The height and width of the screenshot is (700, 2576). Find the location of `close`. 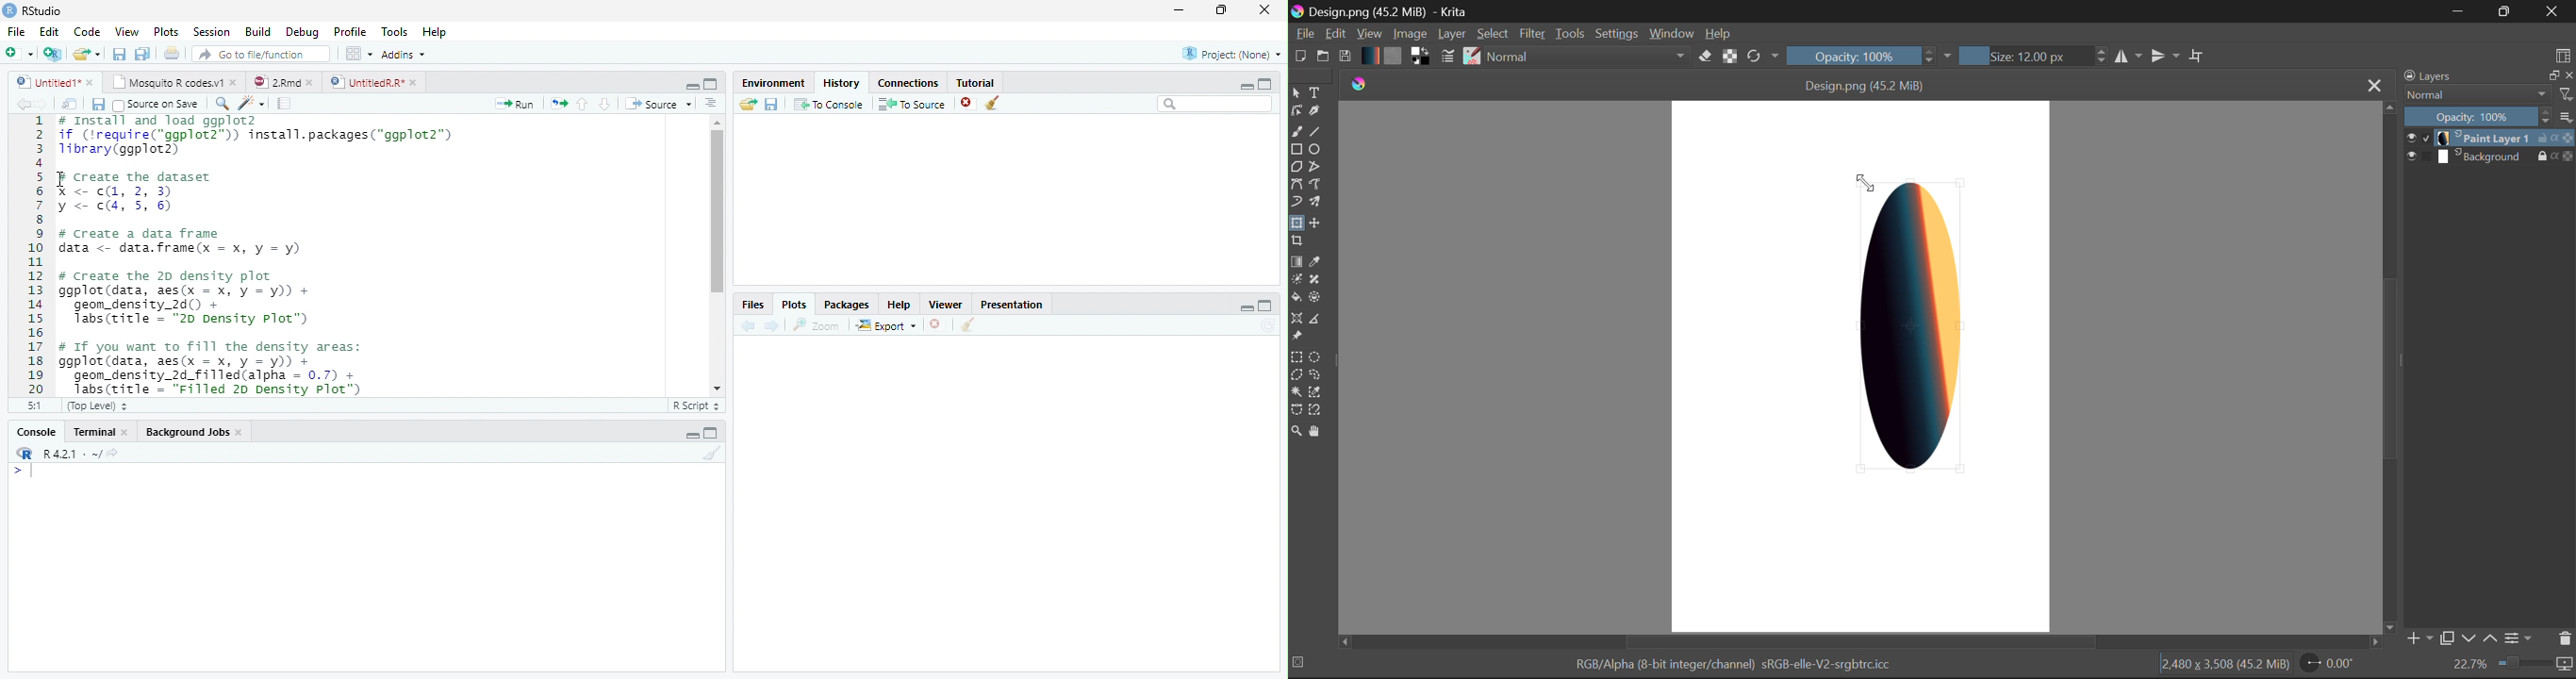

close is located at coordinates (236, 83).